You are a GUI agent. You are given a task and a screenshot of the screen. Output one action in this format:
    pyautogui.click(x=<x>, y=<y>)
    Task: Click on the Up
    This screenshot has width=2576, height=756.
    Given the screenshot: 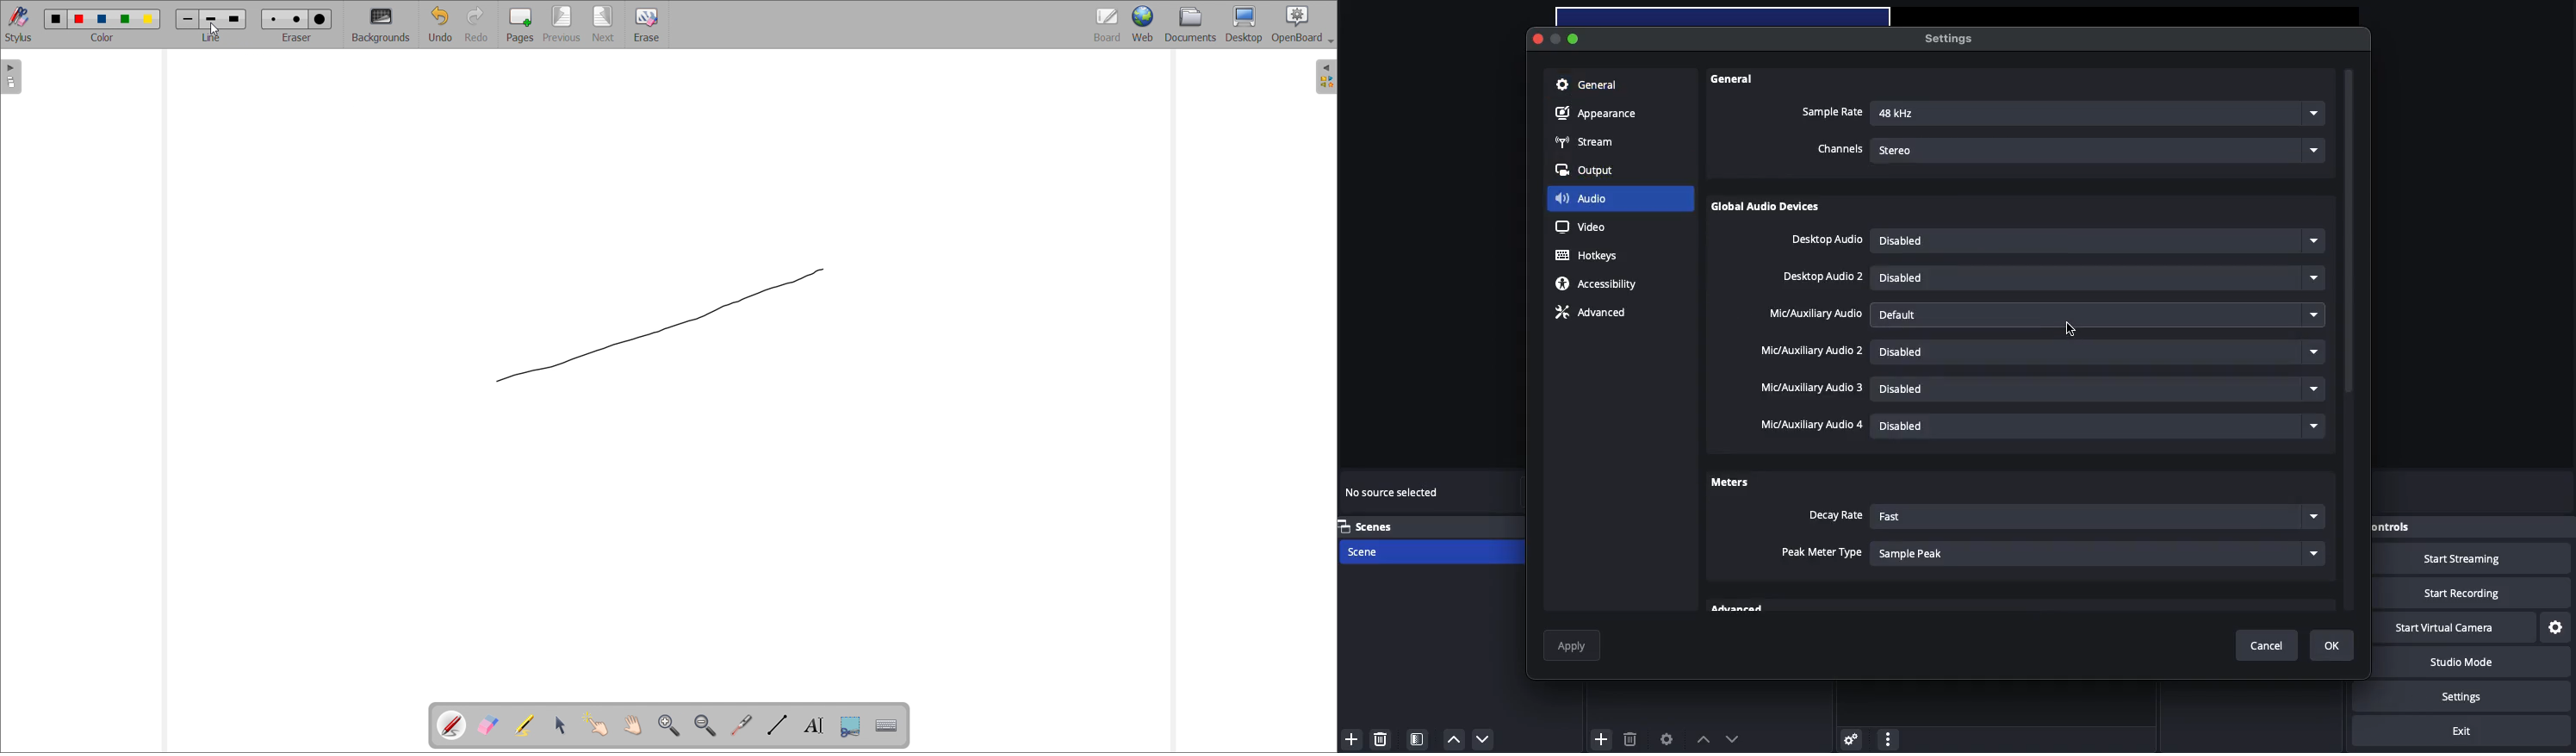 What is the action you would take?
    pyautogui.click(x=1452, y=739)
    